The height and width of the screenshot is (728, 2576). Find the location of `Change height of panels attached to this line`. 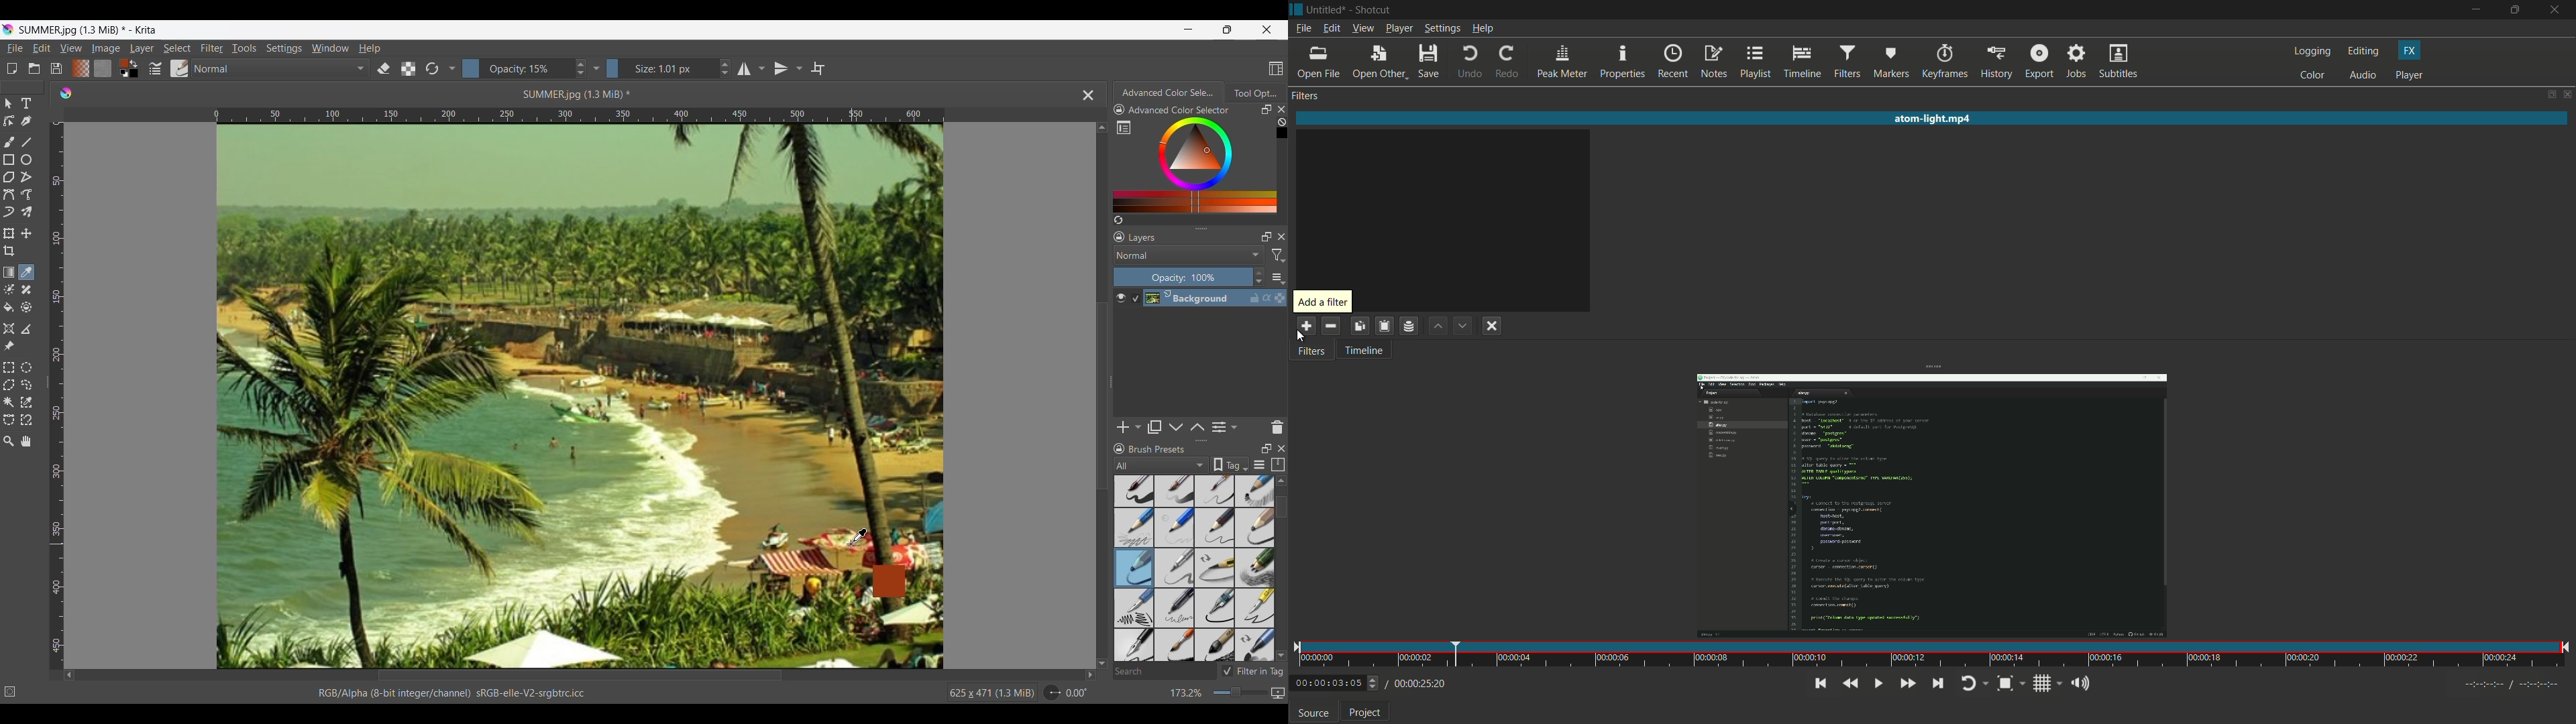

Change height of panels attached to this line is located at coordinates (1201, 440).